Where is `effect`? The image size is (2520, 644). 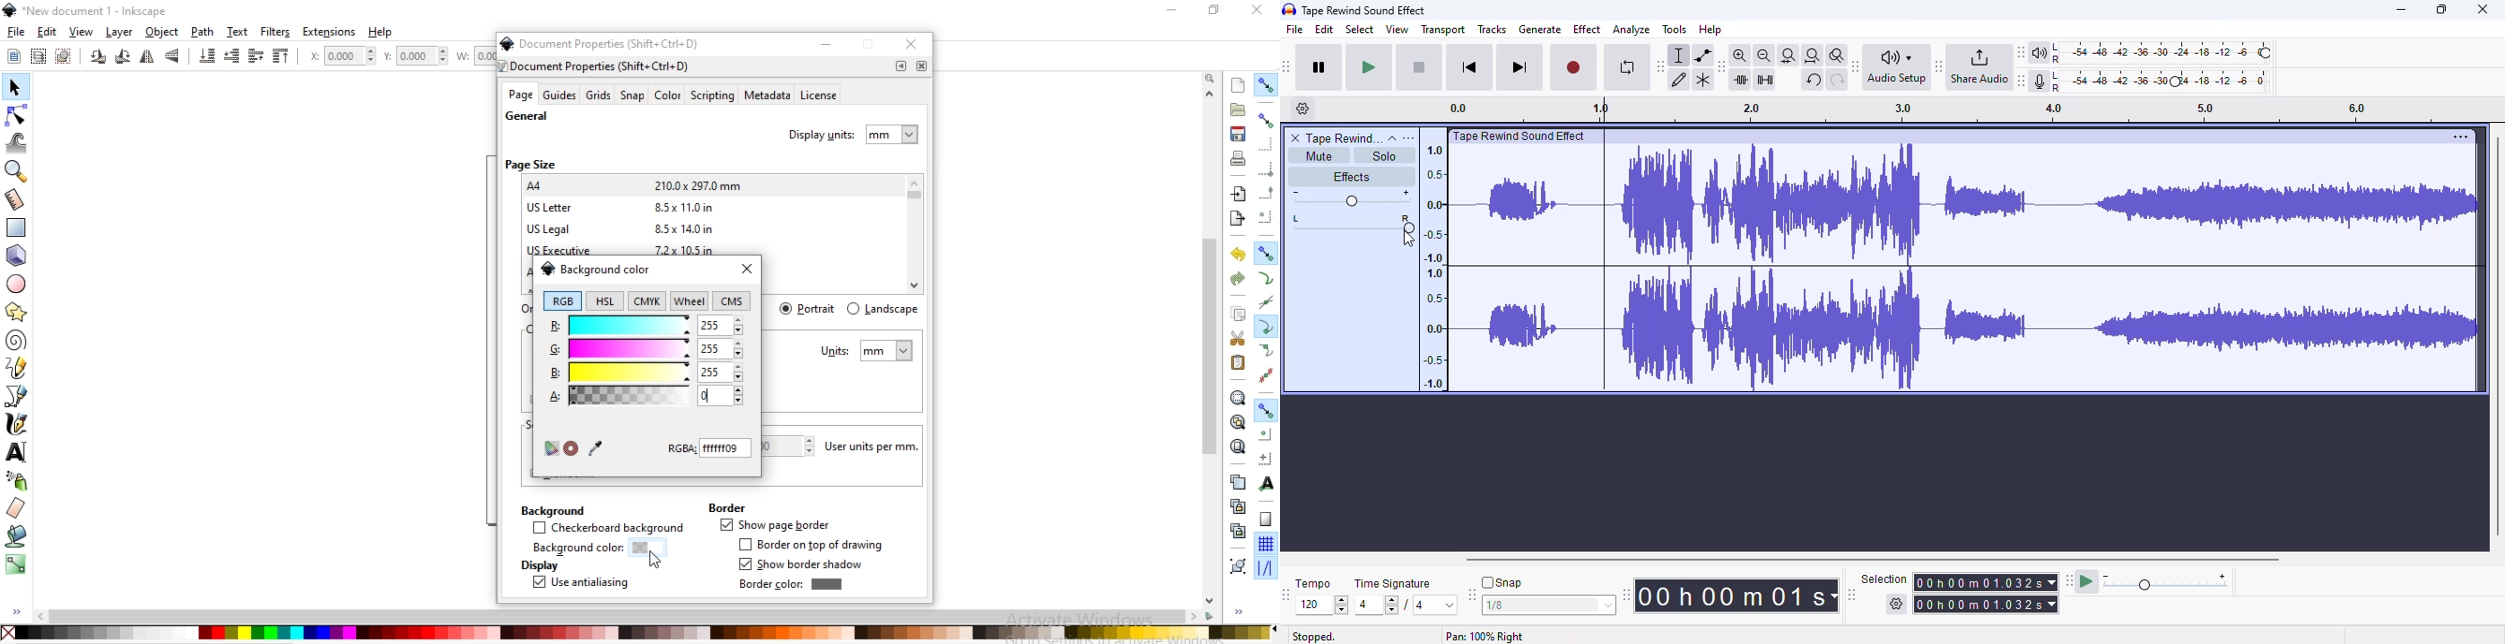
effect is located at coordinates (1588, 30).